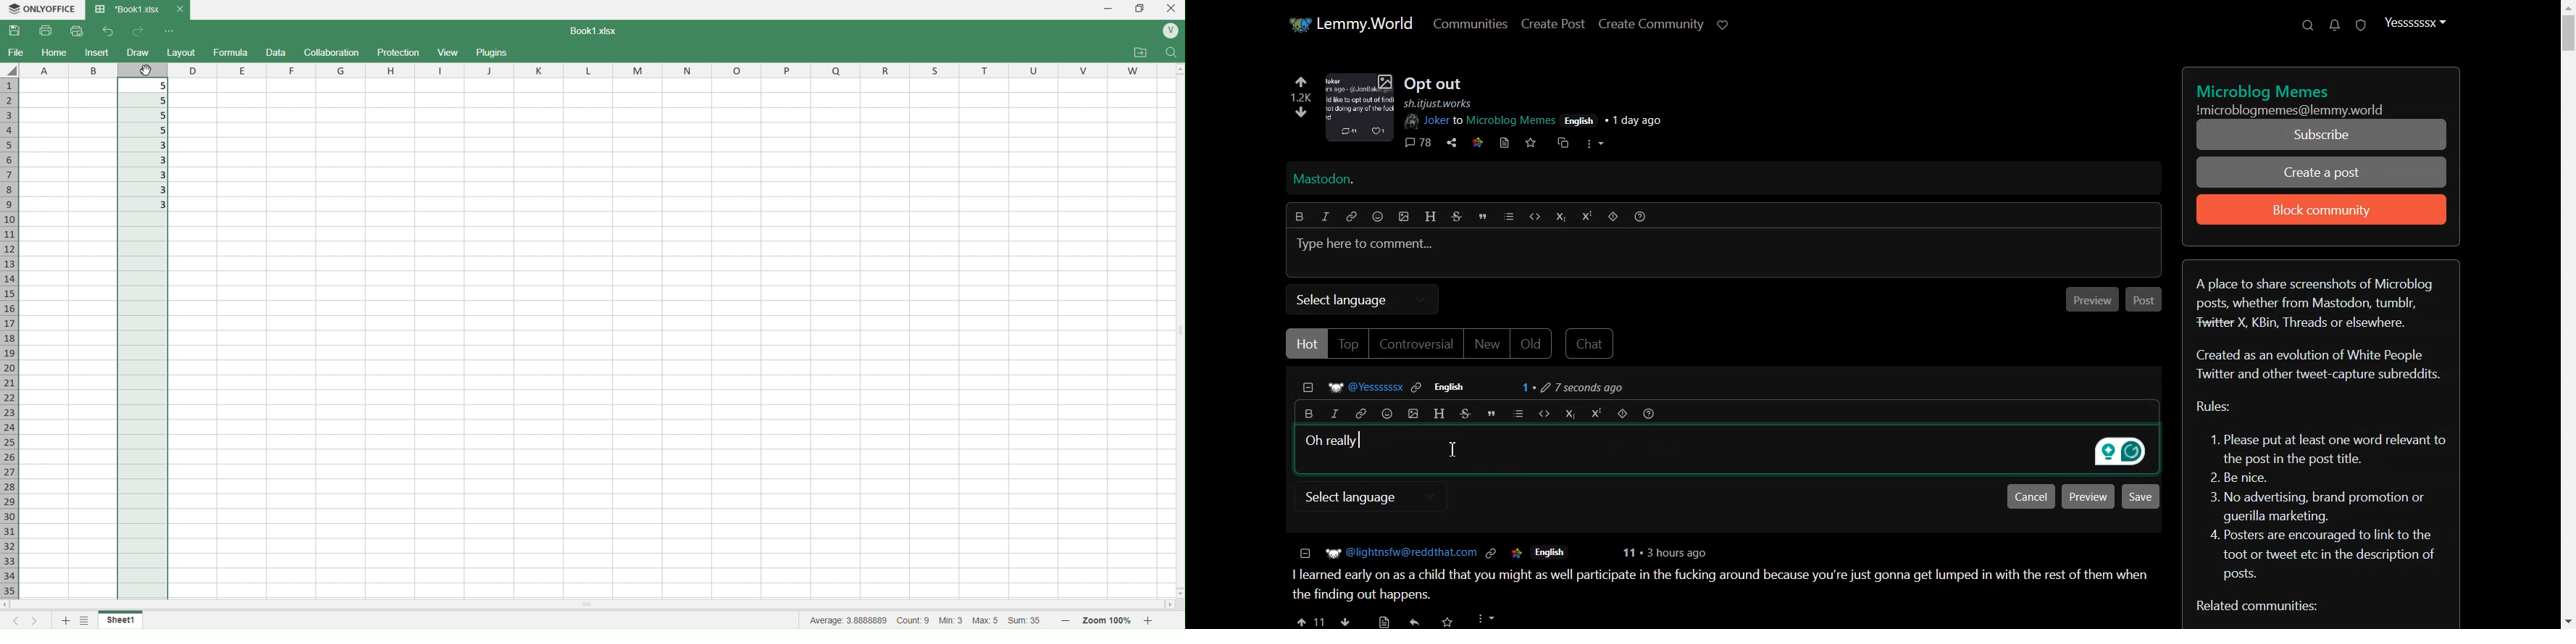 The width and height of the screenshot is (2576, 644). Describe the element at coordinates (1366, 498) in the screenshot. I see `select language` at that location.